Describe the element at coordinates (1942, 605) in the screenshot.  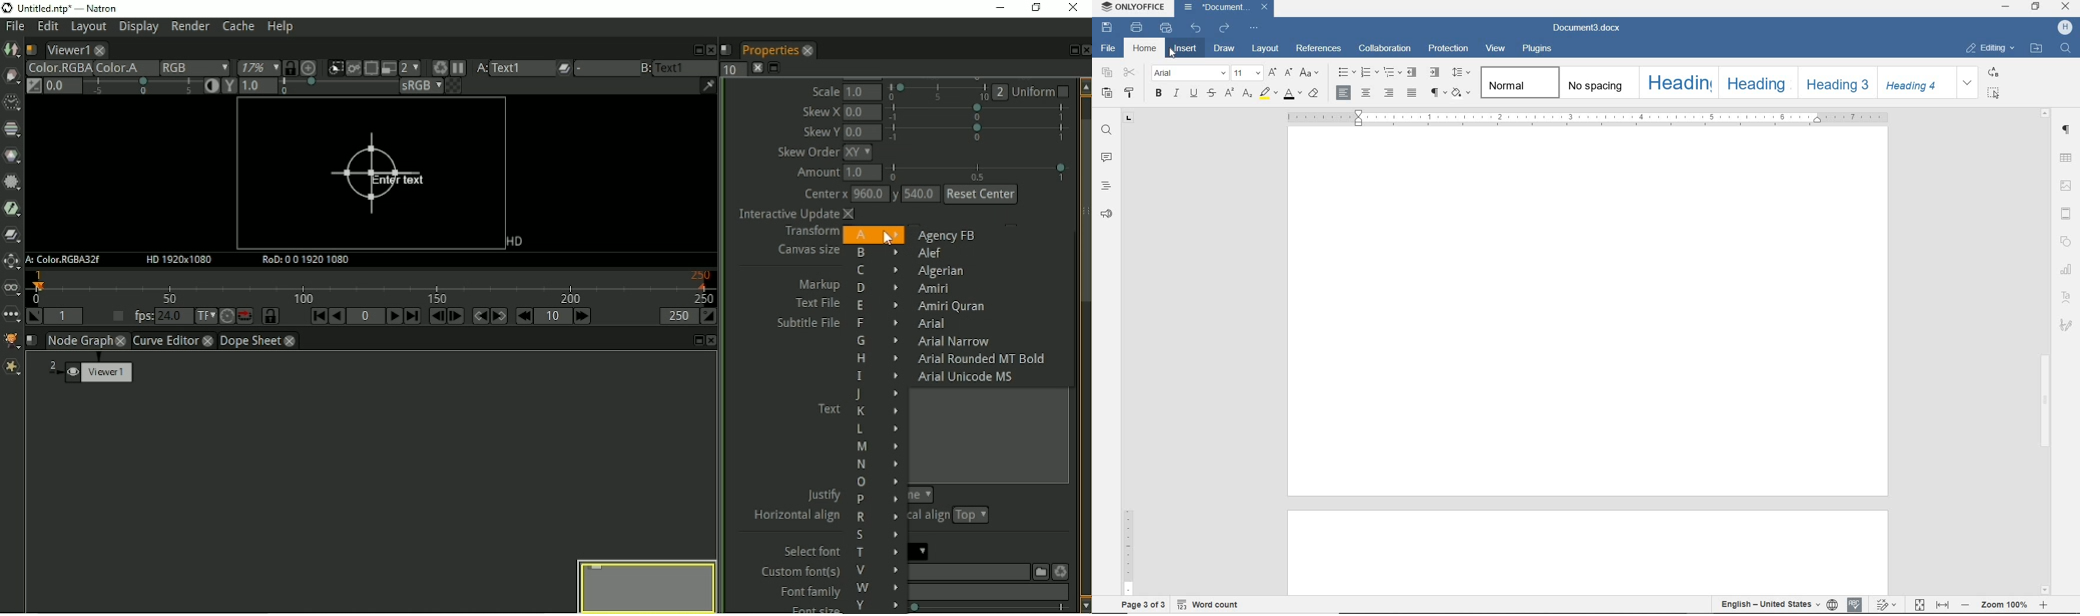
I see `FIT TO WIDTH` at that location.